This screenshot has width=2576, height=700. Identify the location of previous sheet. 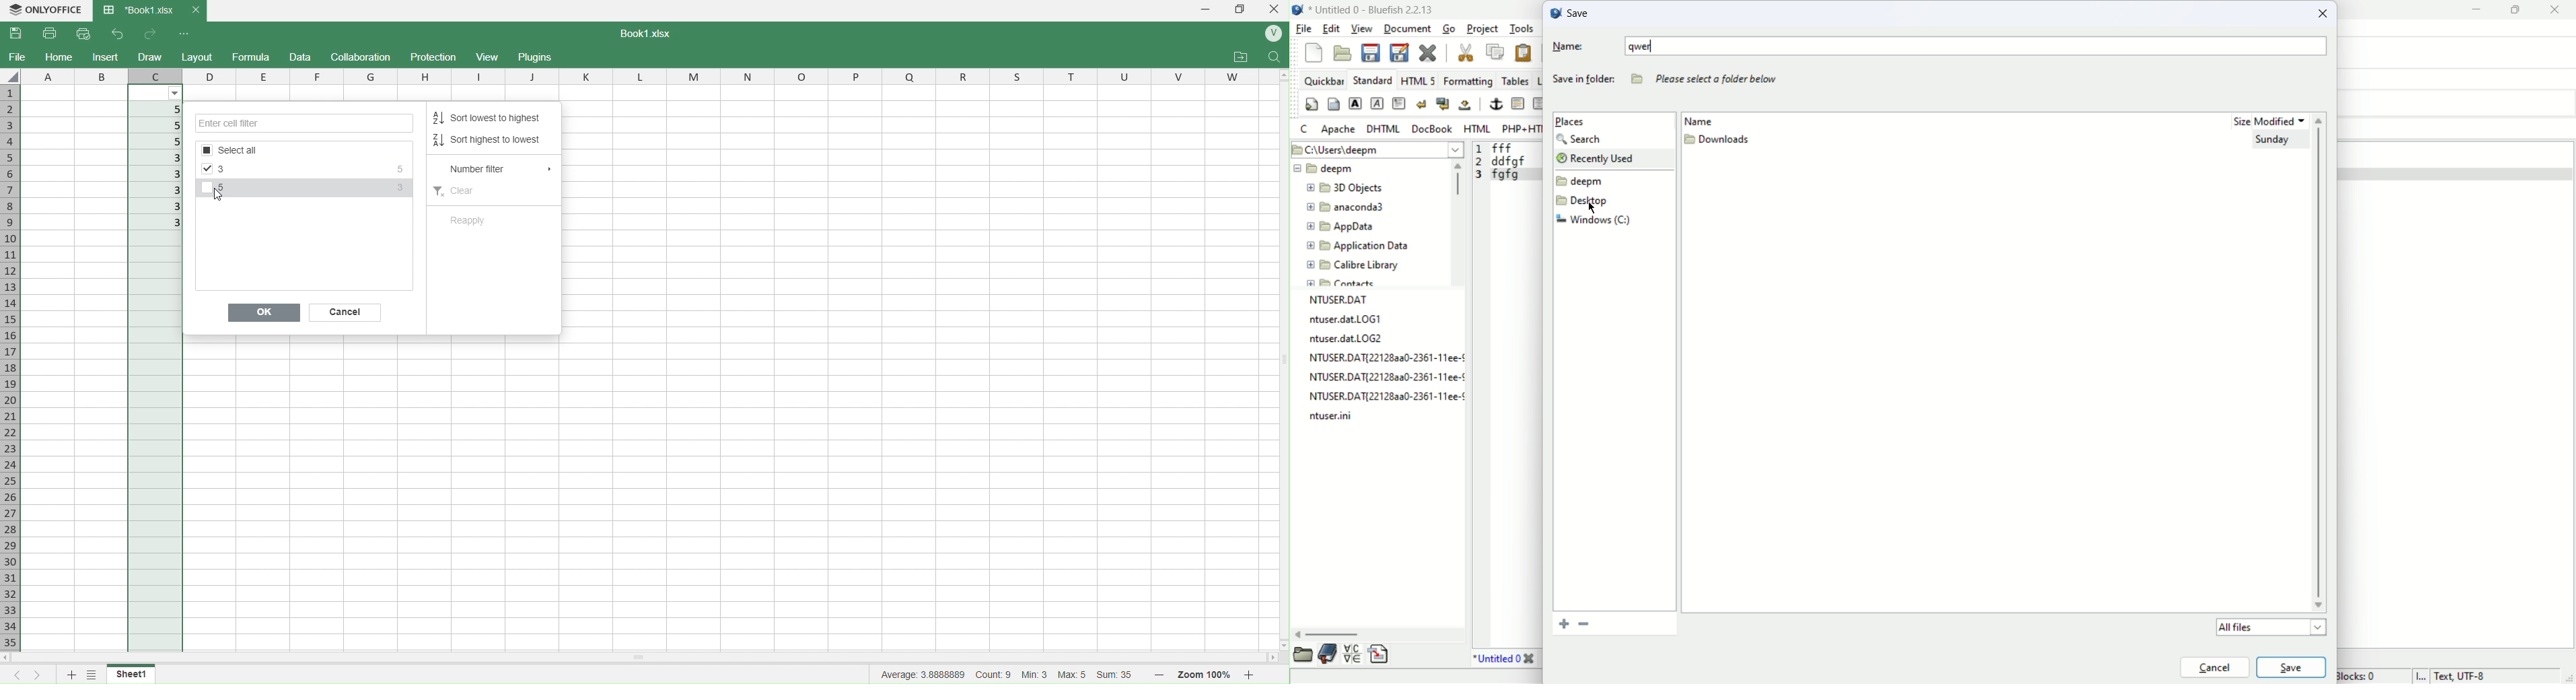
(20, 676).